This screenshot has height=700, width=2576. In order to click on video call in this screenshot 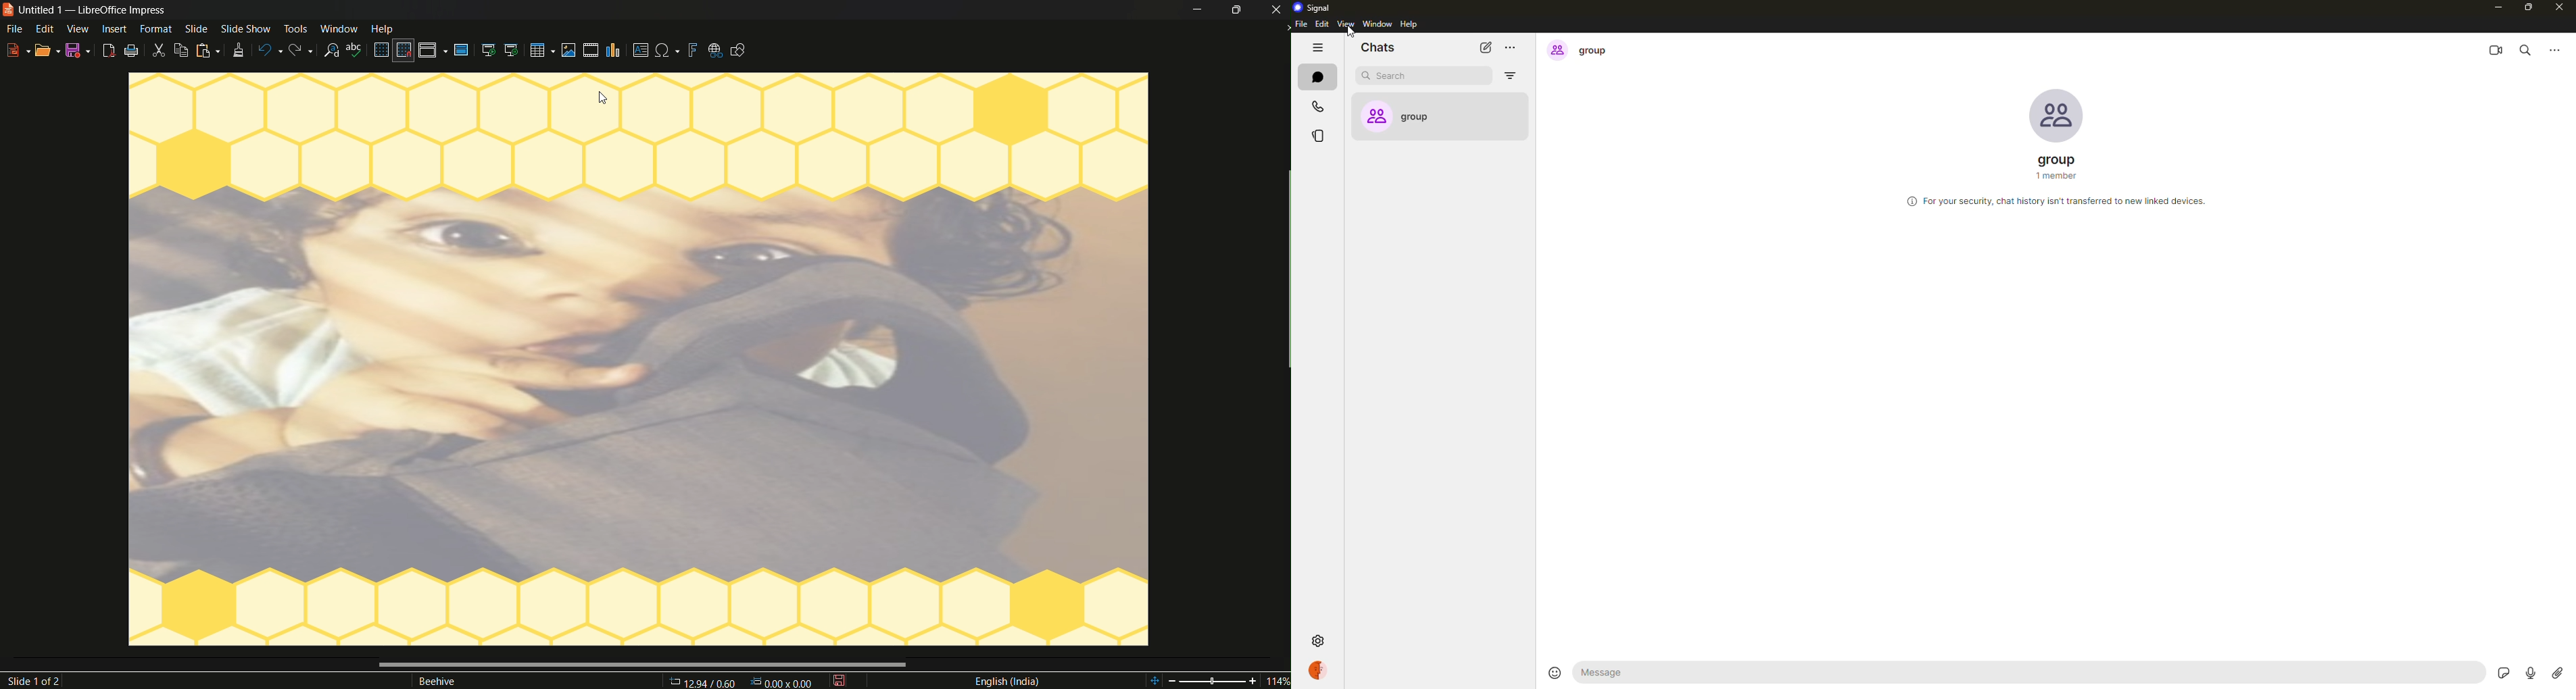, I will do `click(2498, 47)`.